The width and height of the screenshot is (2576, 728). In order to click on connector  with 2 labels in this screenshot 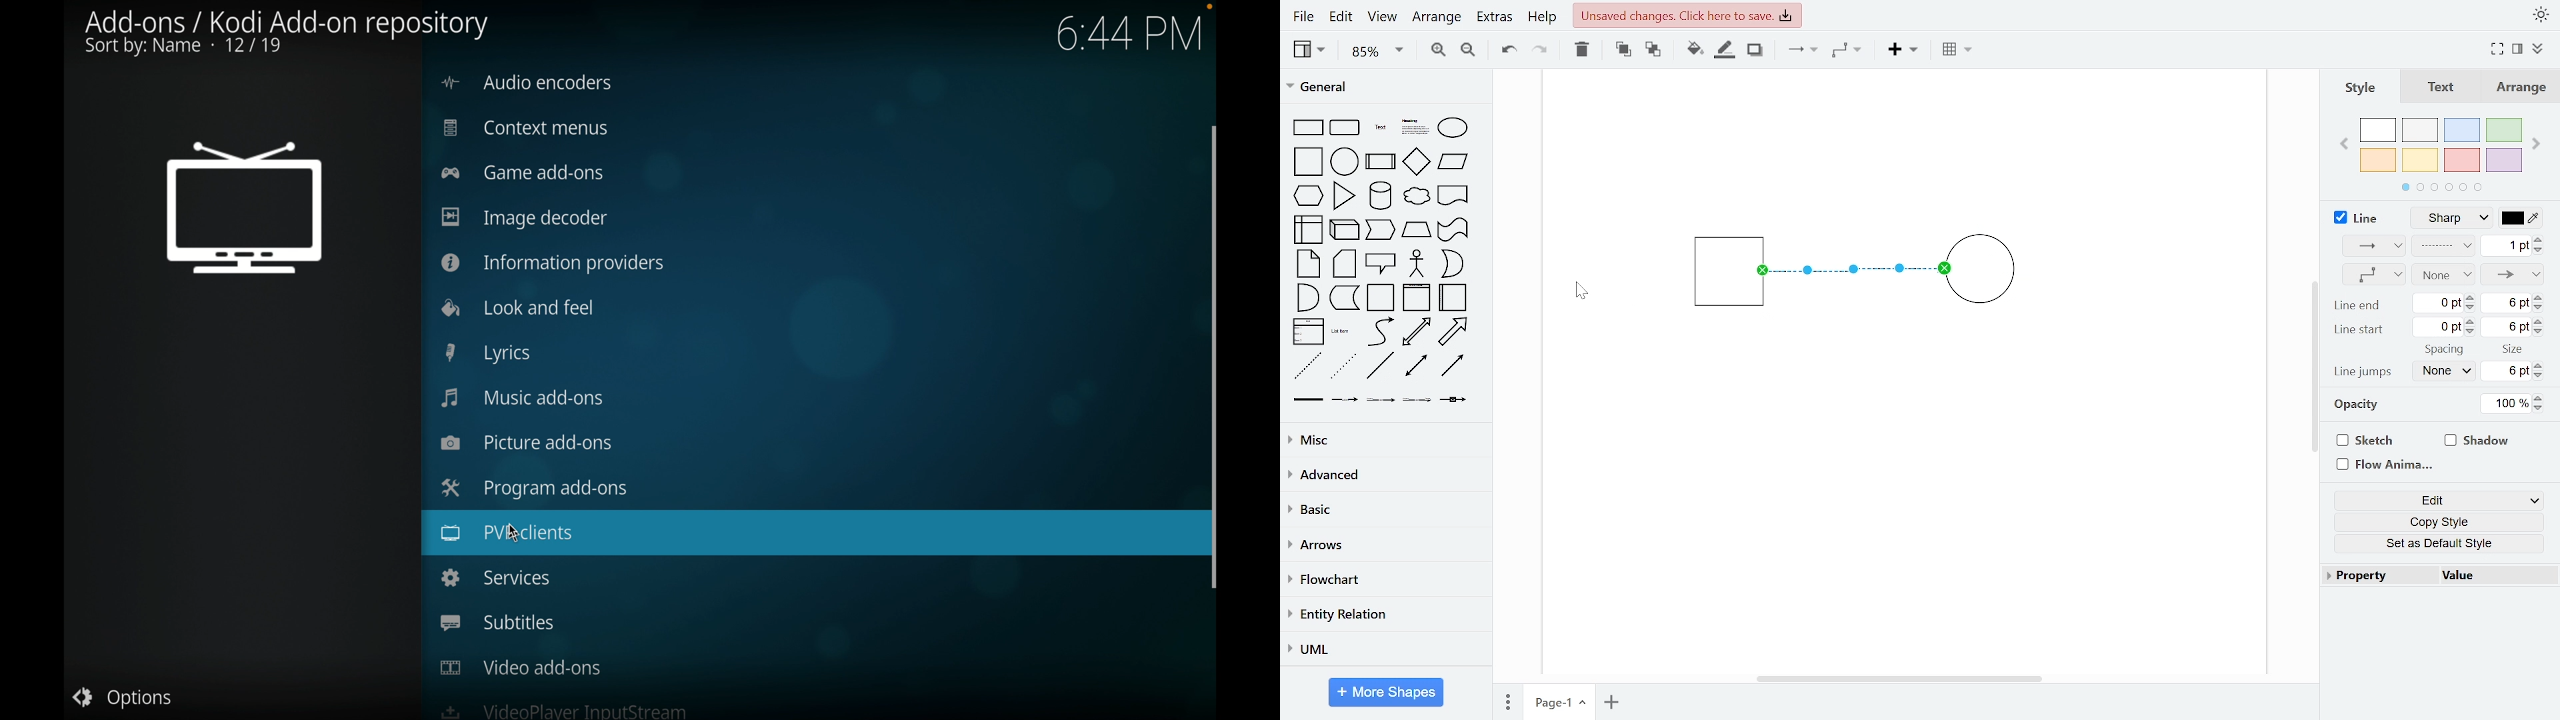, I will do `click(1382, 400)`.